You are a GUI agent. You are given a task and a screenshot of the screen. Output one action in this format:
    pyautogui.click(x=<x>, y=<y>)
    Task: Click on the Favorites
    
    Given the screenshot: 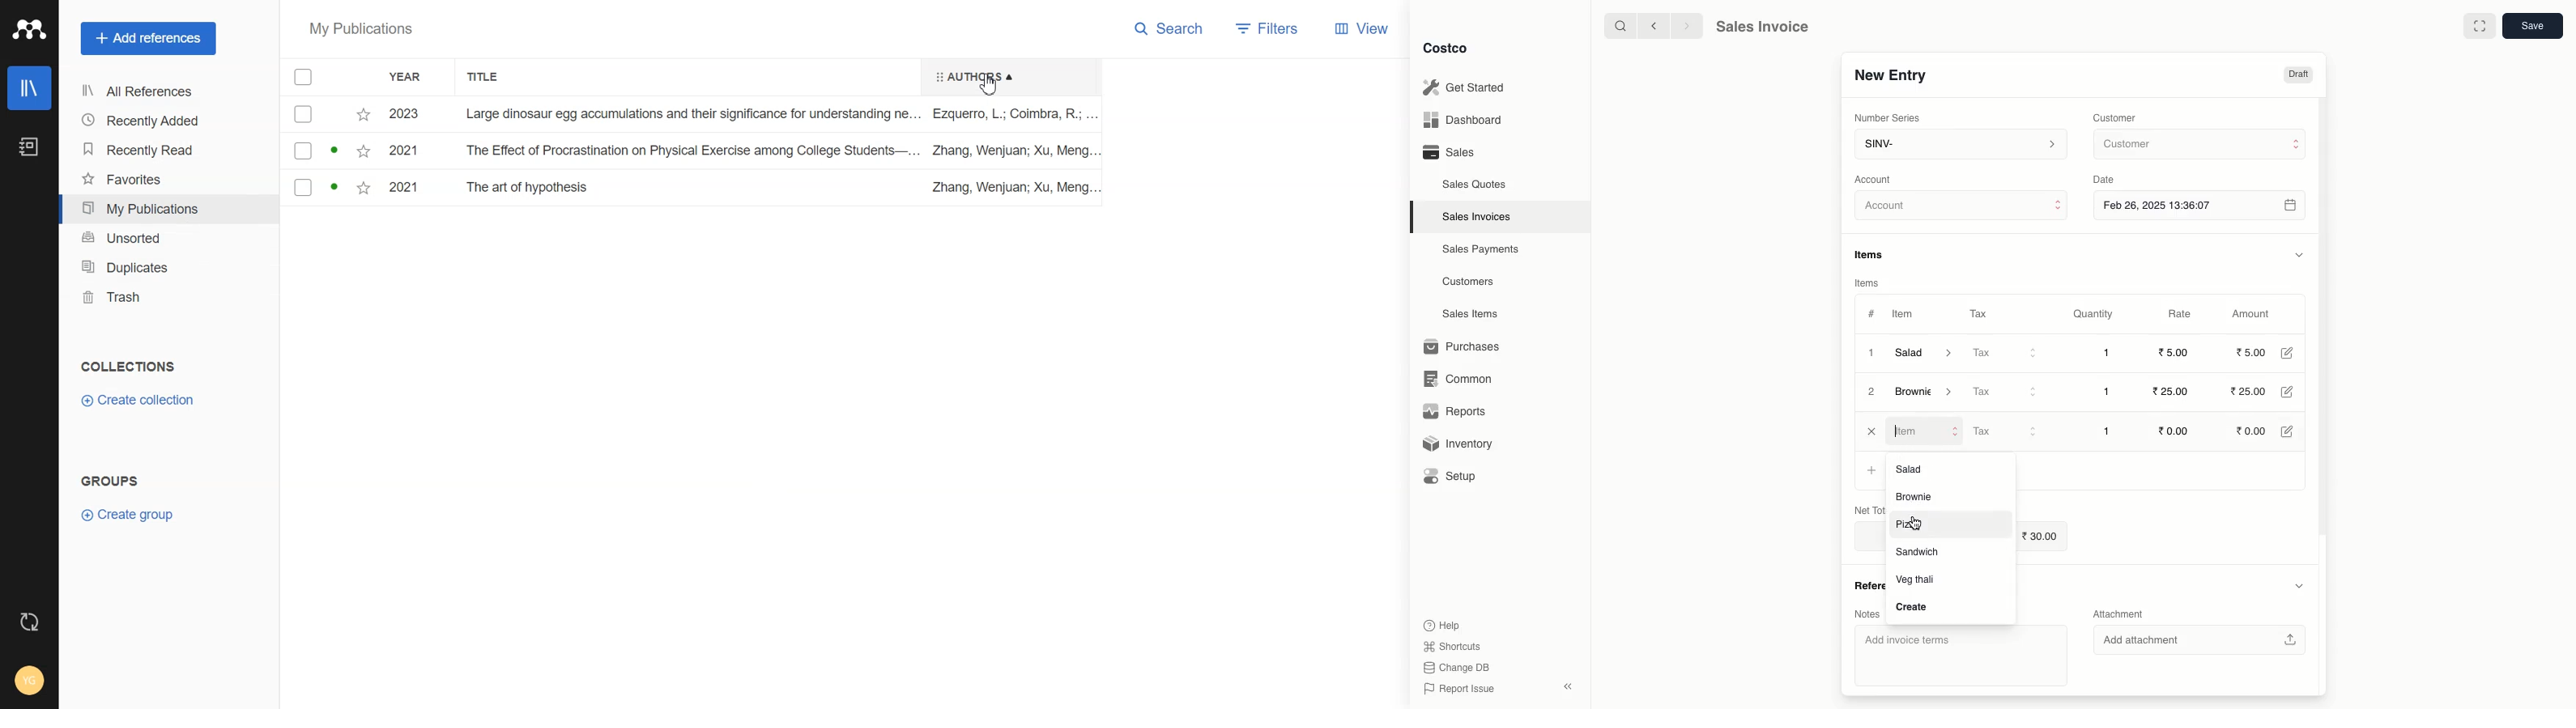 What is the action you would take?
    pyautogui.click(x=163, y=180)
    